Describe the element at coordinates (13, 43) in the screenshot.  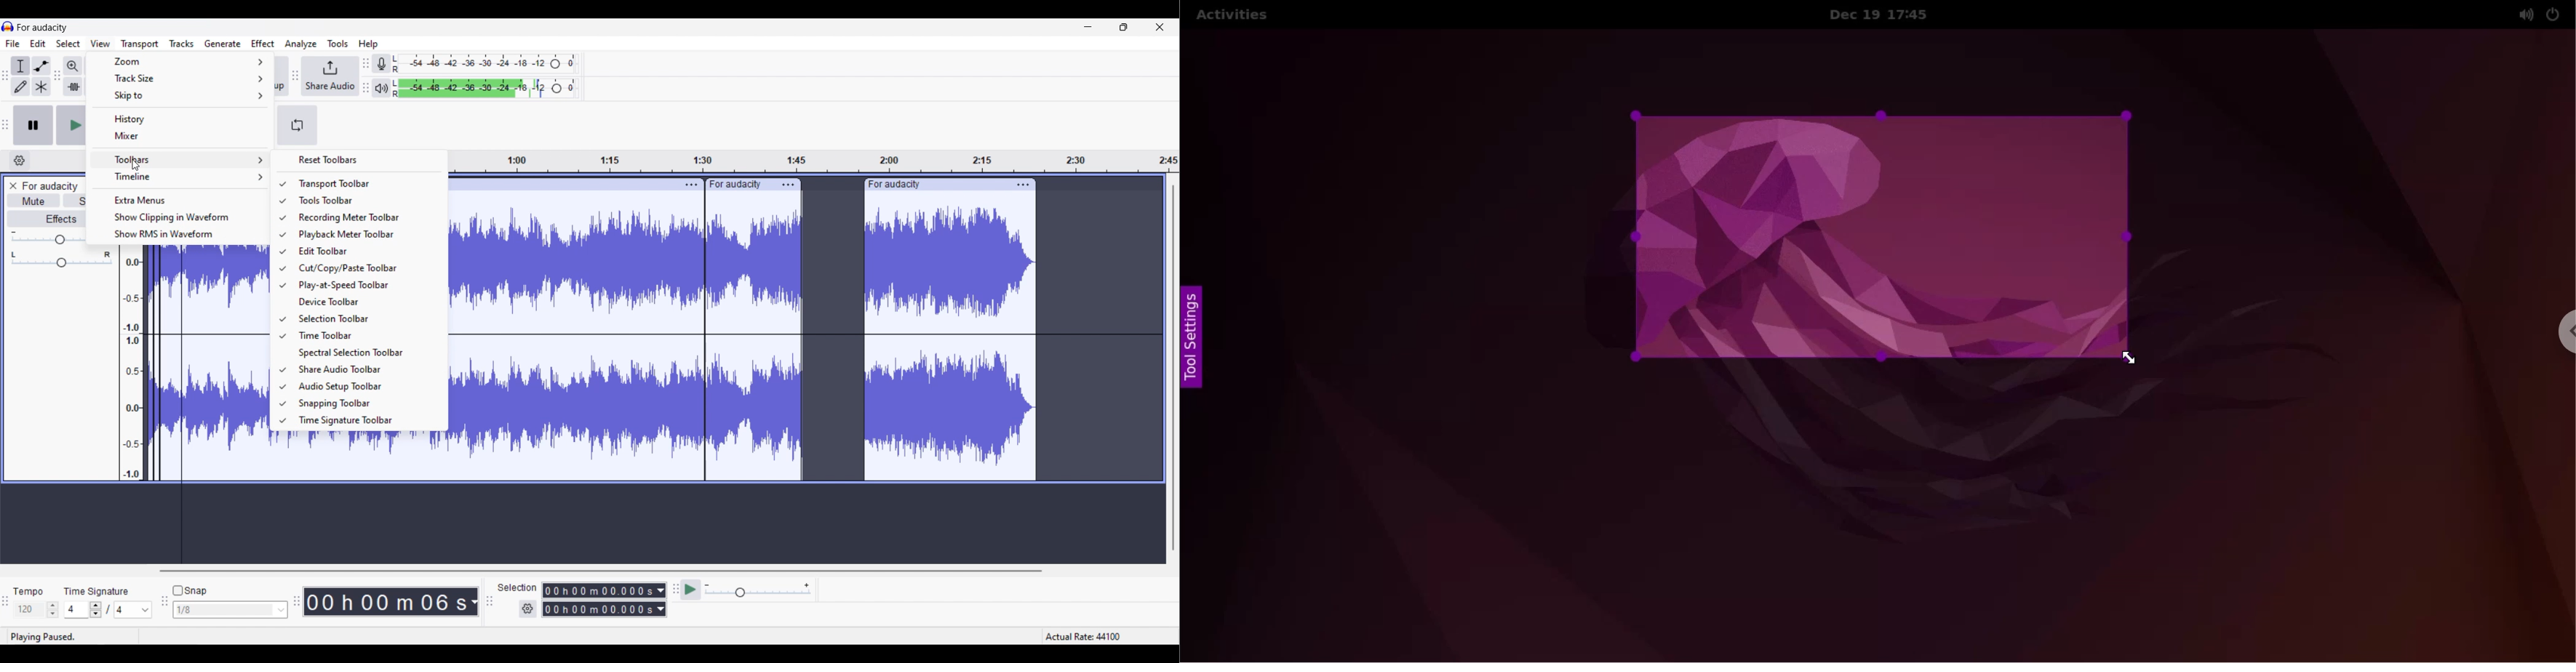
I see `File menu` at that location.